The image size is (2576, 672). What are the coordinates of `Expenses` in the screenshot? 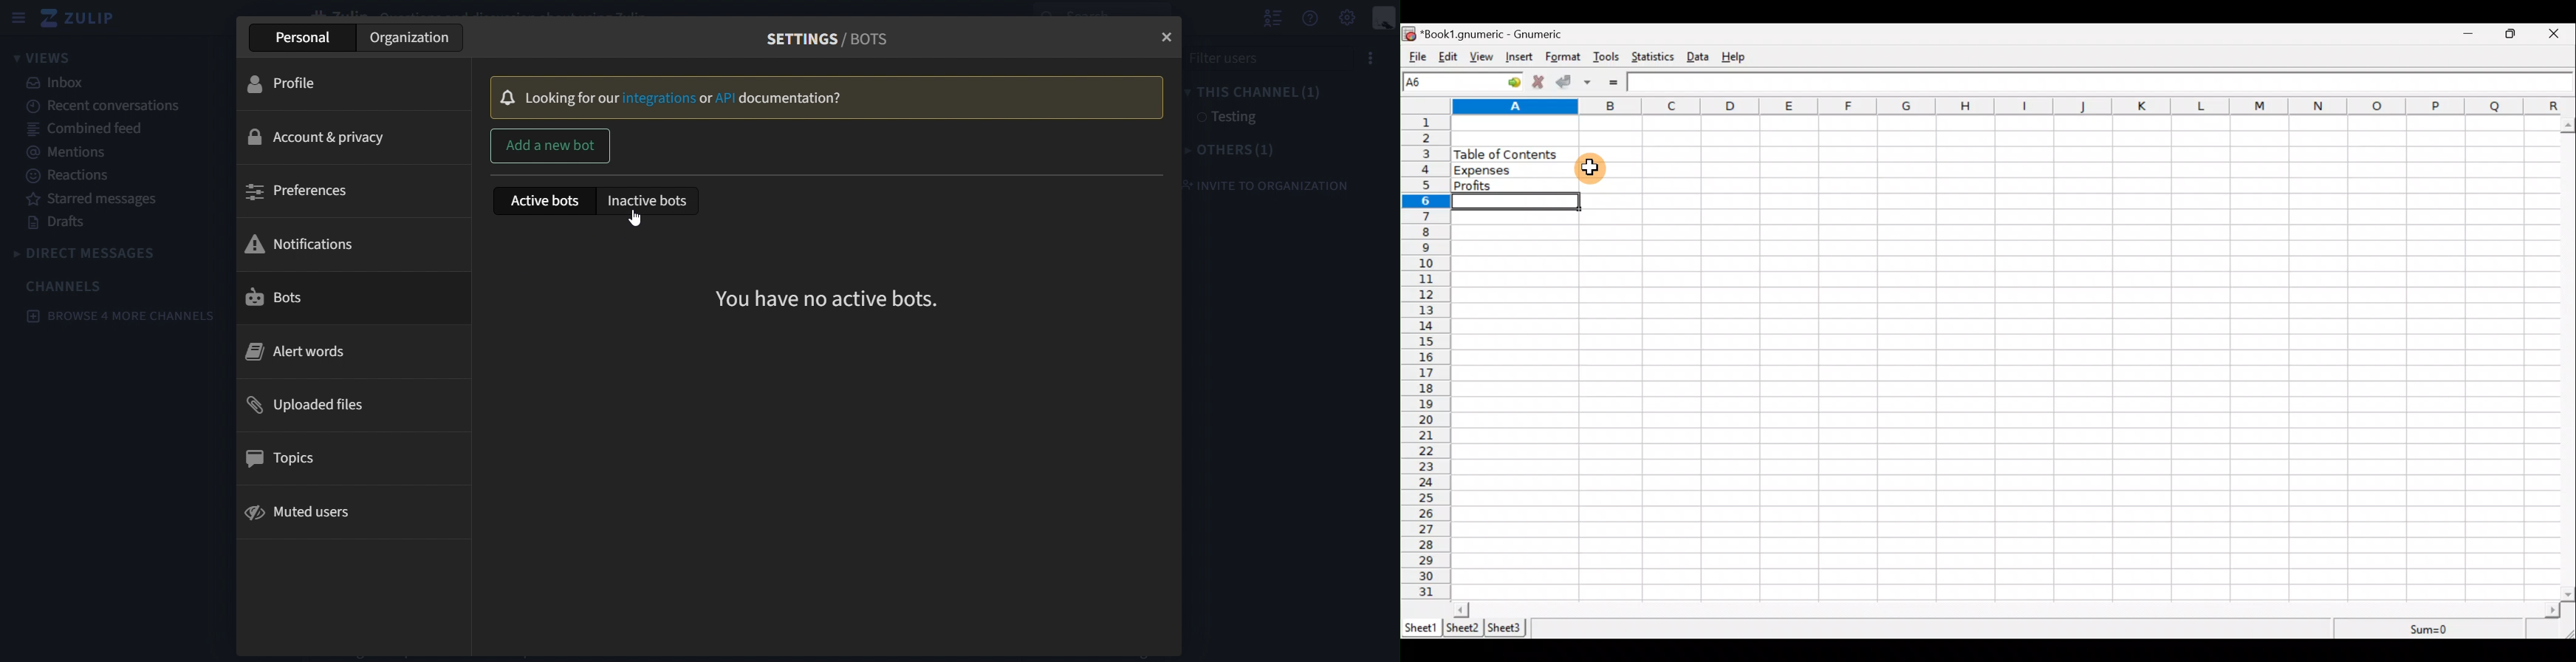 It's located at (1511, 171).